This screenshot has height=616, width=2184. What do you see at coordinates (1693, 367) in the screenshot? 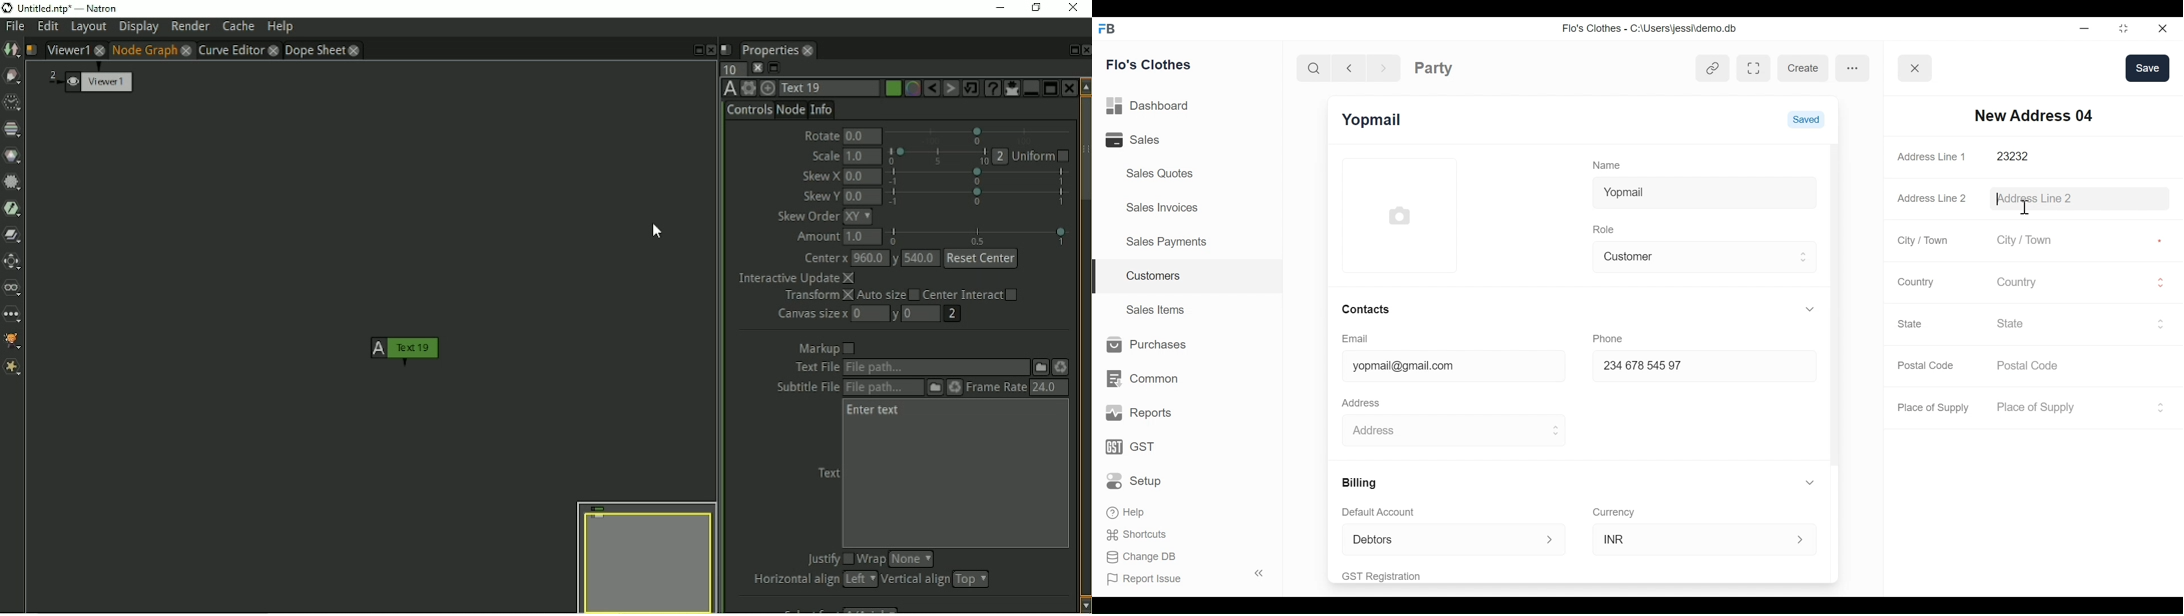
I see `234678 54597` at bounding box center [1693, 367].